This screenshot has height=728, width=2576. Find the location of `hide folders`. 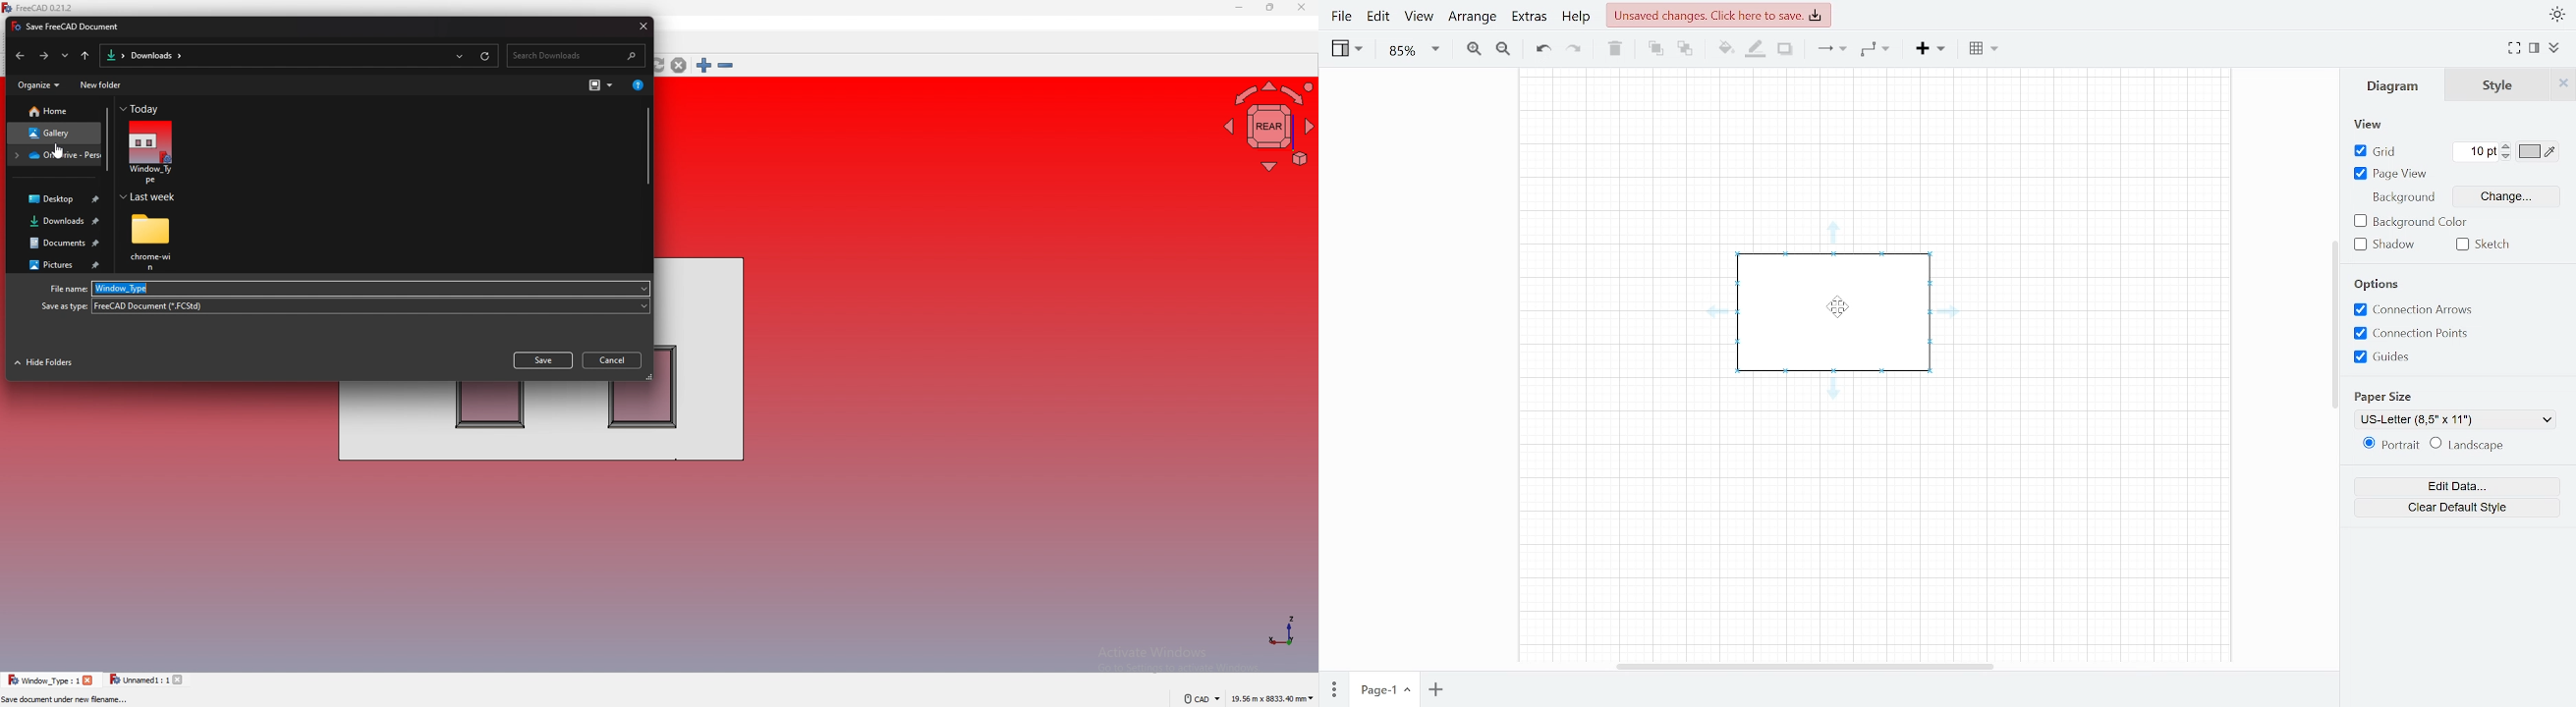

hide folders is located at coordinates (47, 363).